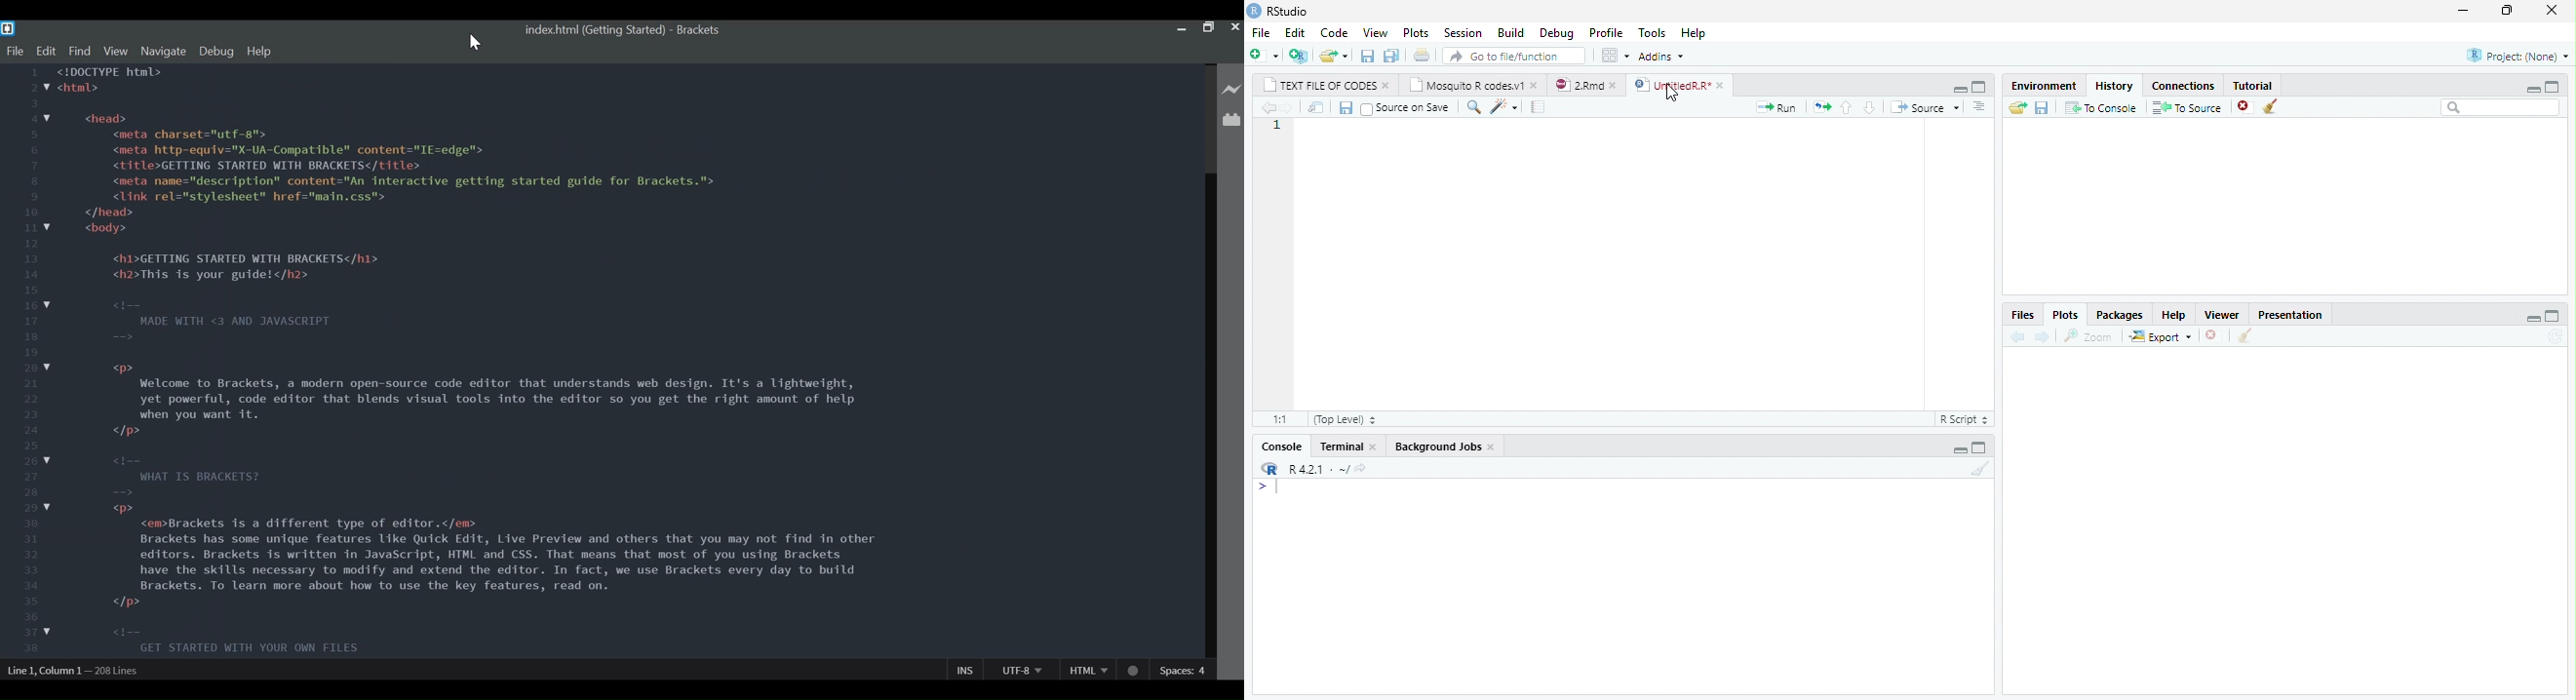 The image size is (2576, 700). Describe the element at coordinates (1978, 107) in the screenshot. I see `go to next section` at that location.